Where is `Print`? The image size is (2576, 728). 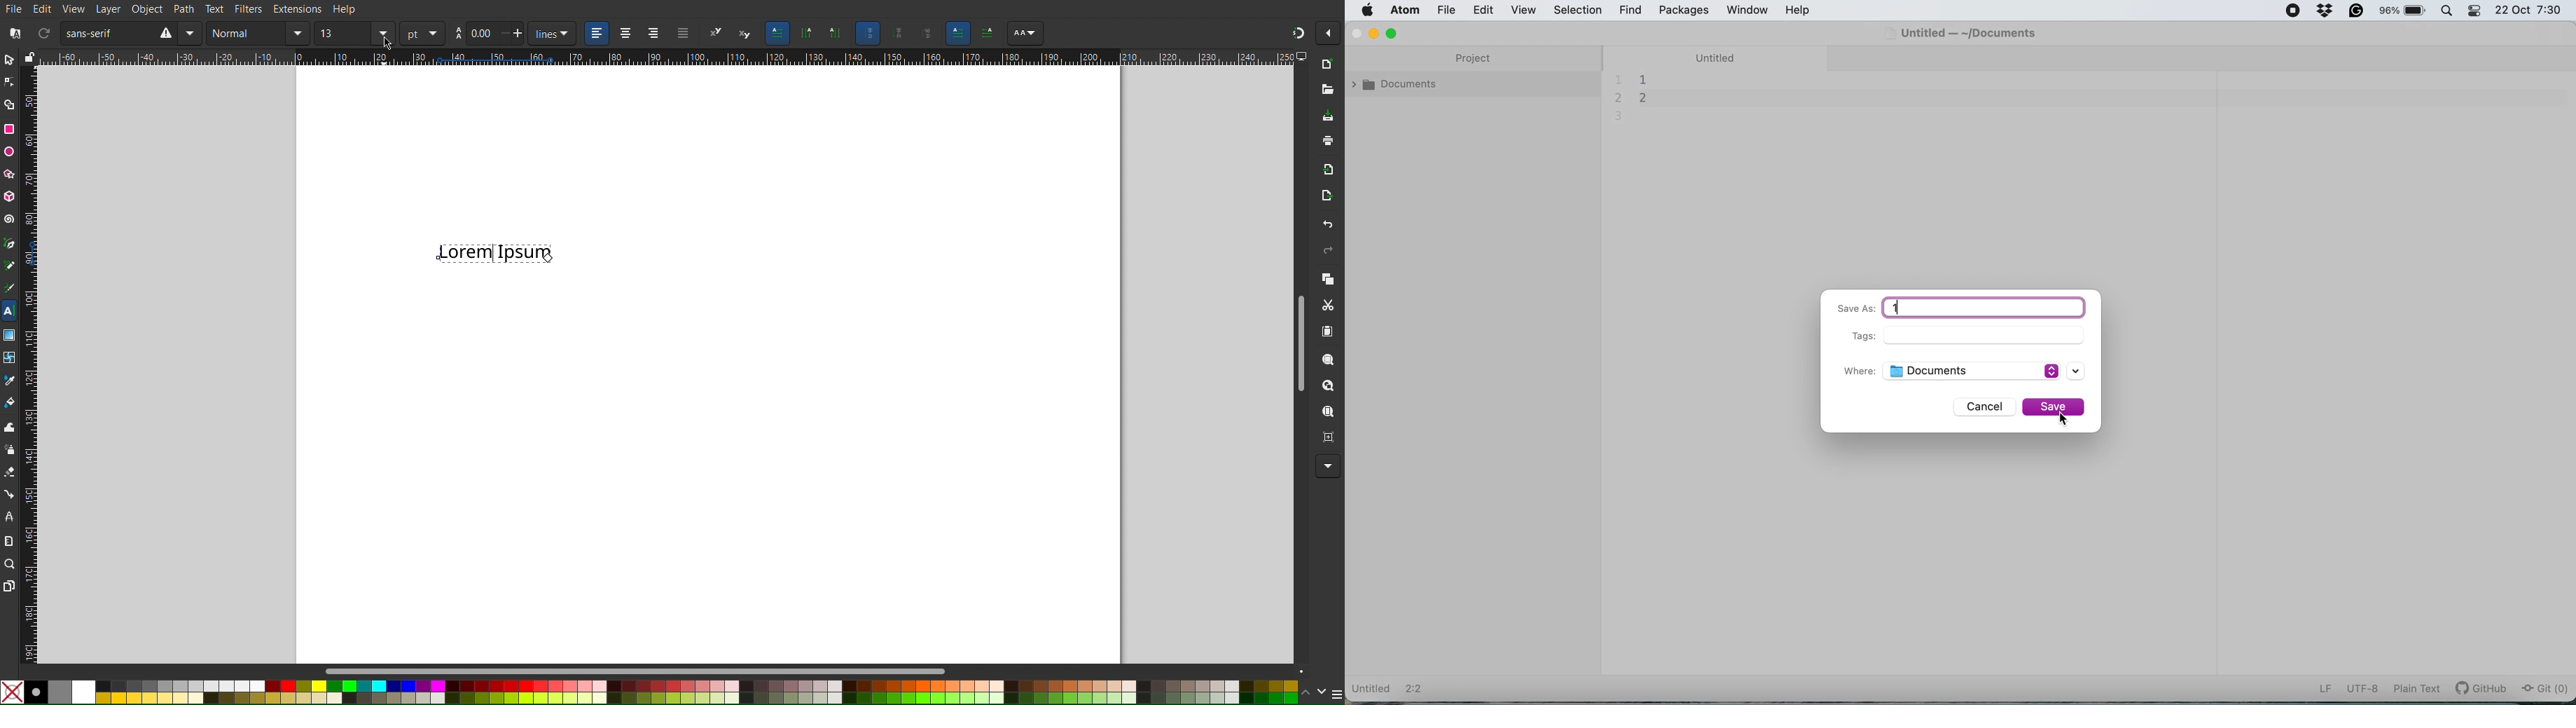 Print is located at coordinates (1327, 140).